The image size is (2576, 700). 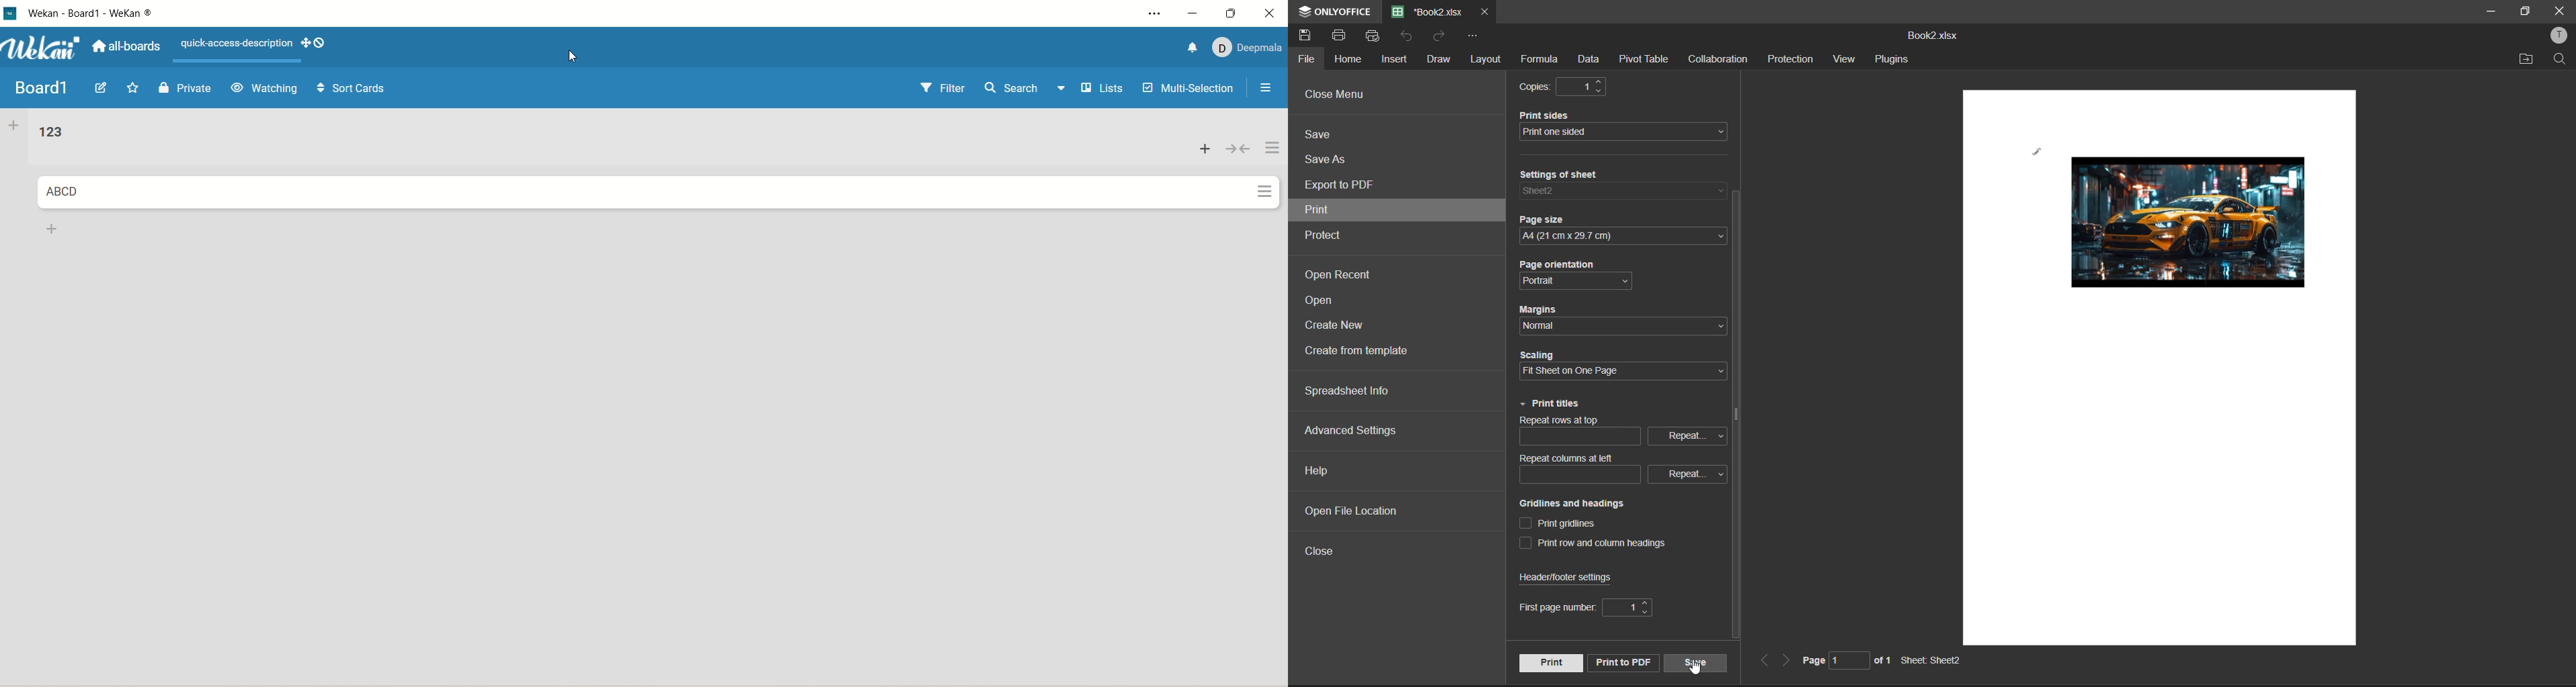 What do you see at coordinates (1572, 176) in the screenshot?
I see `settings of sheet` at bounding box center [1572, 176].